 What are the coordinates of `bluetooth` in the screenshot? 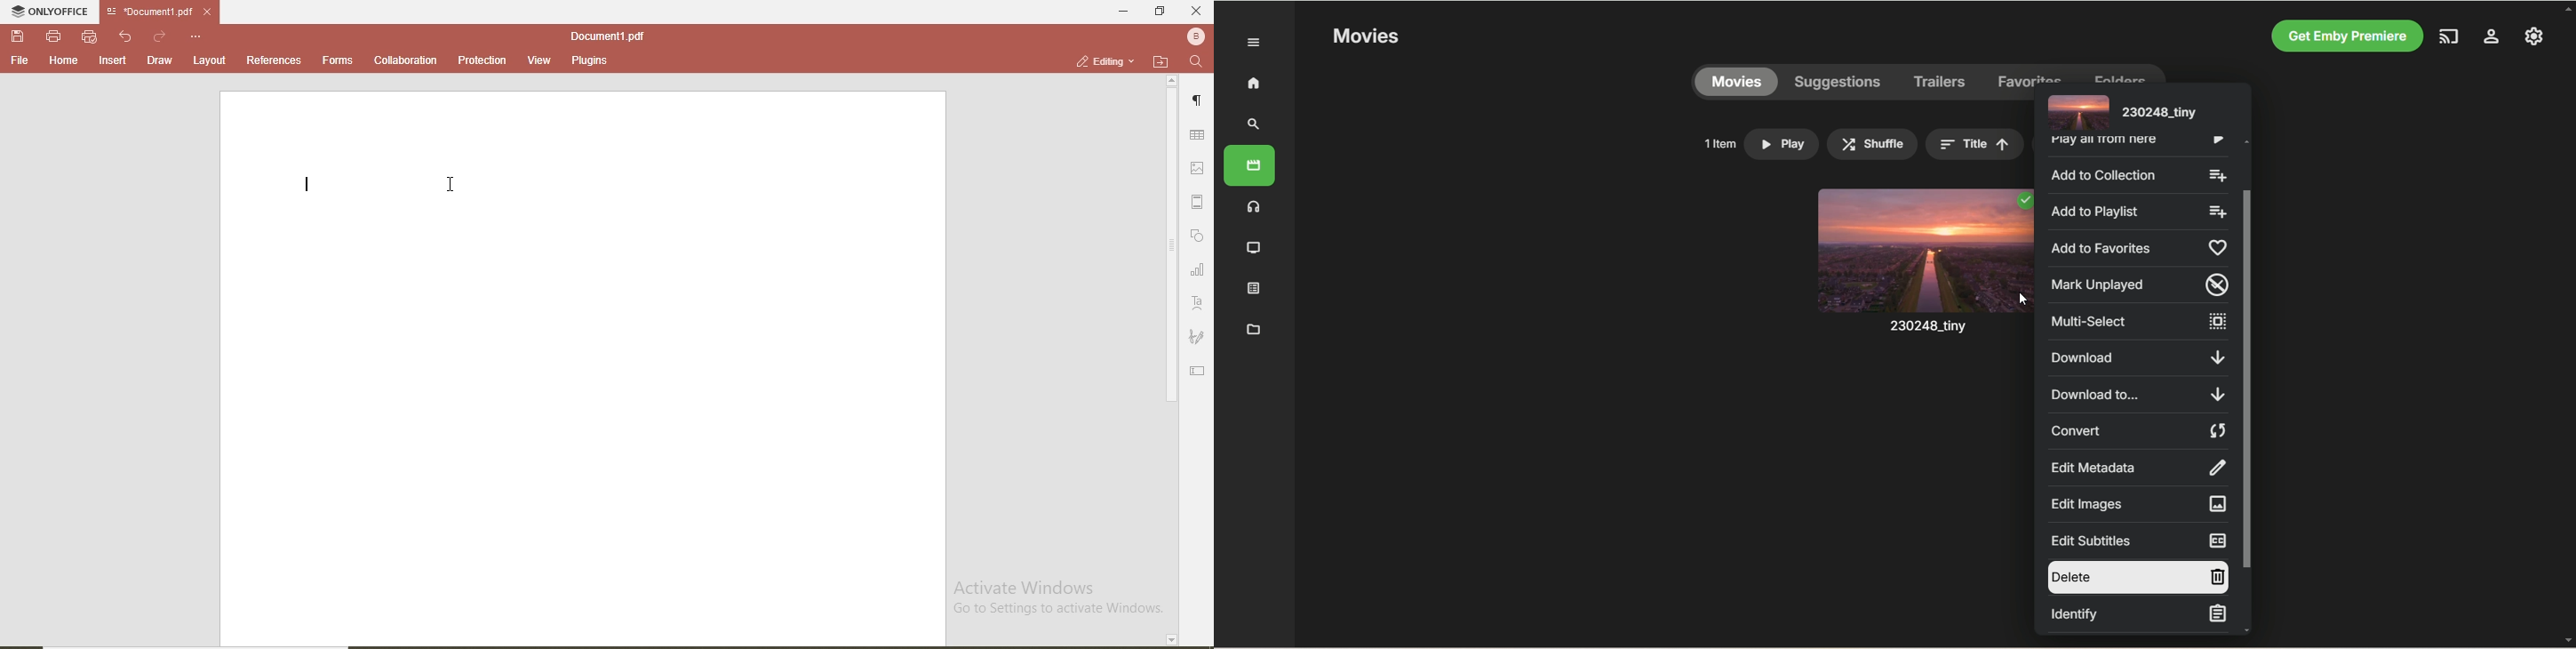 It's located at (1193, 36).